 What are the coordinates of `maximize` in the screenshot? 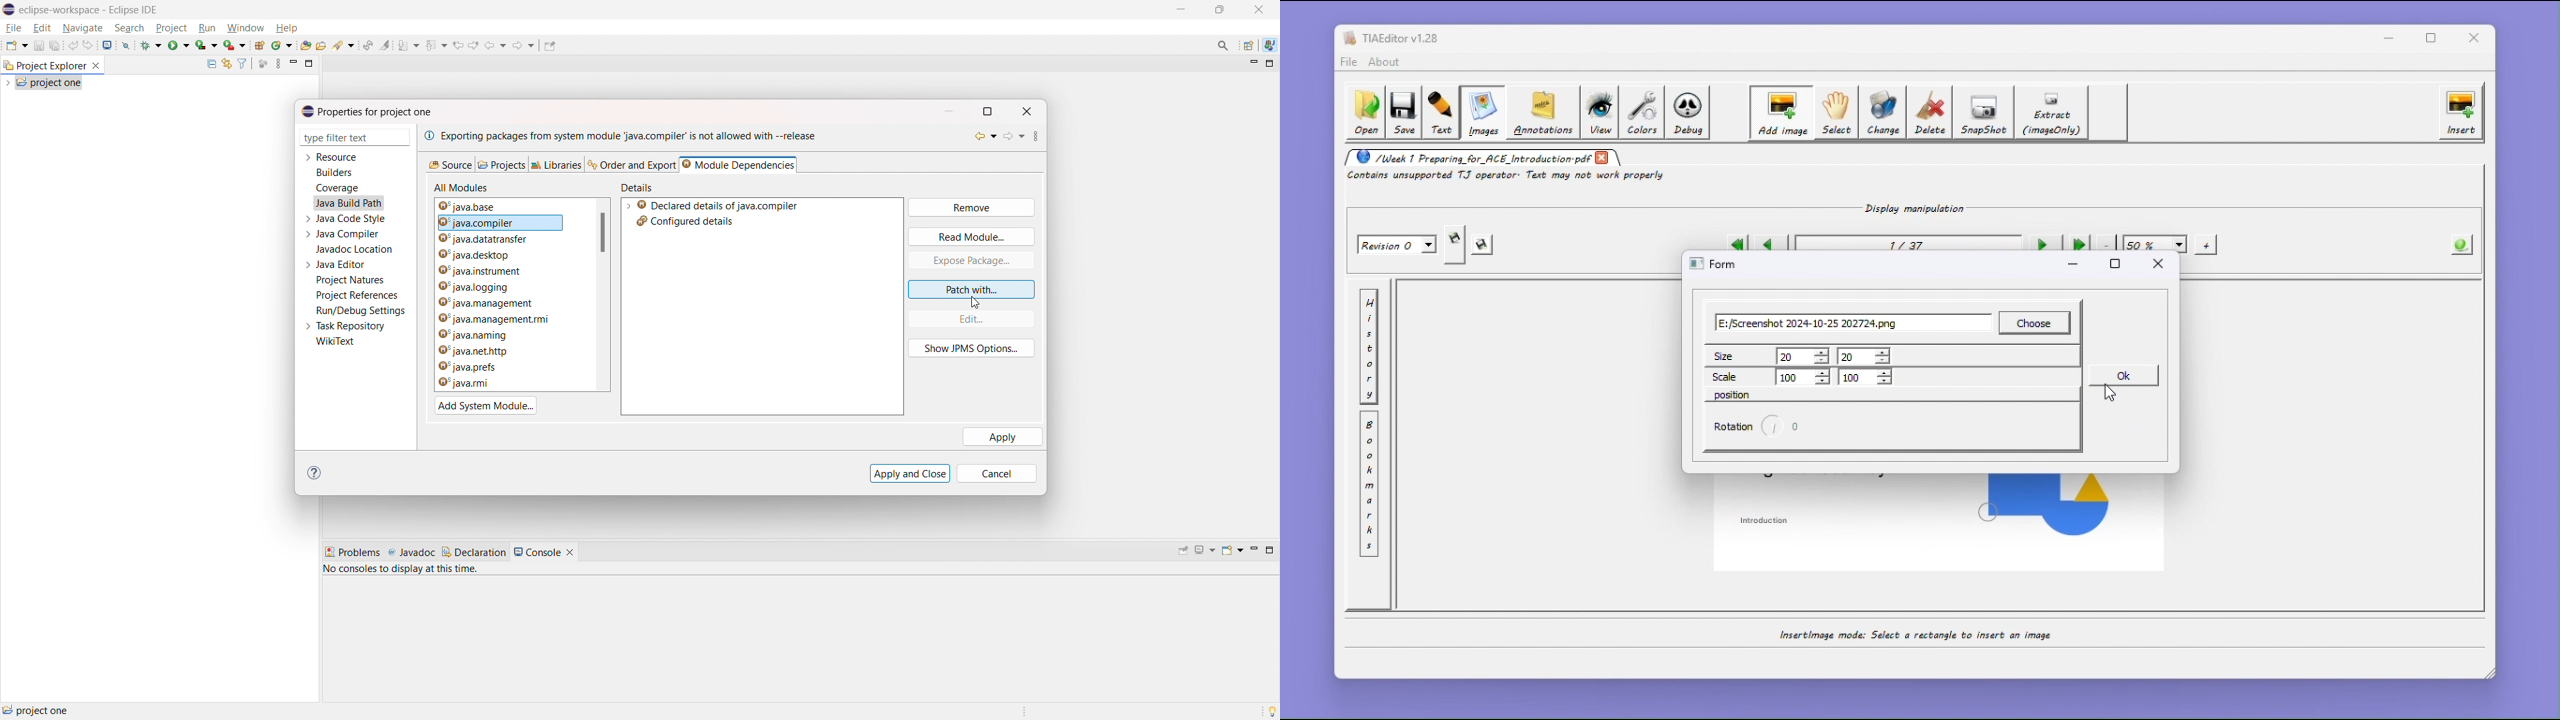 It's located at (1180, 9).